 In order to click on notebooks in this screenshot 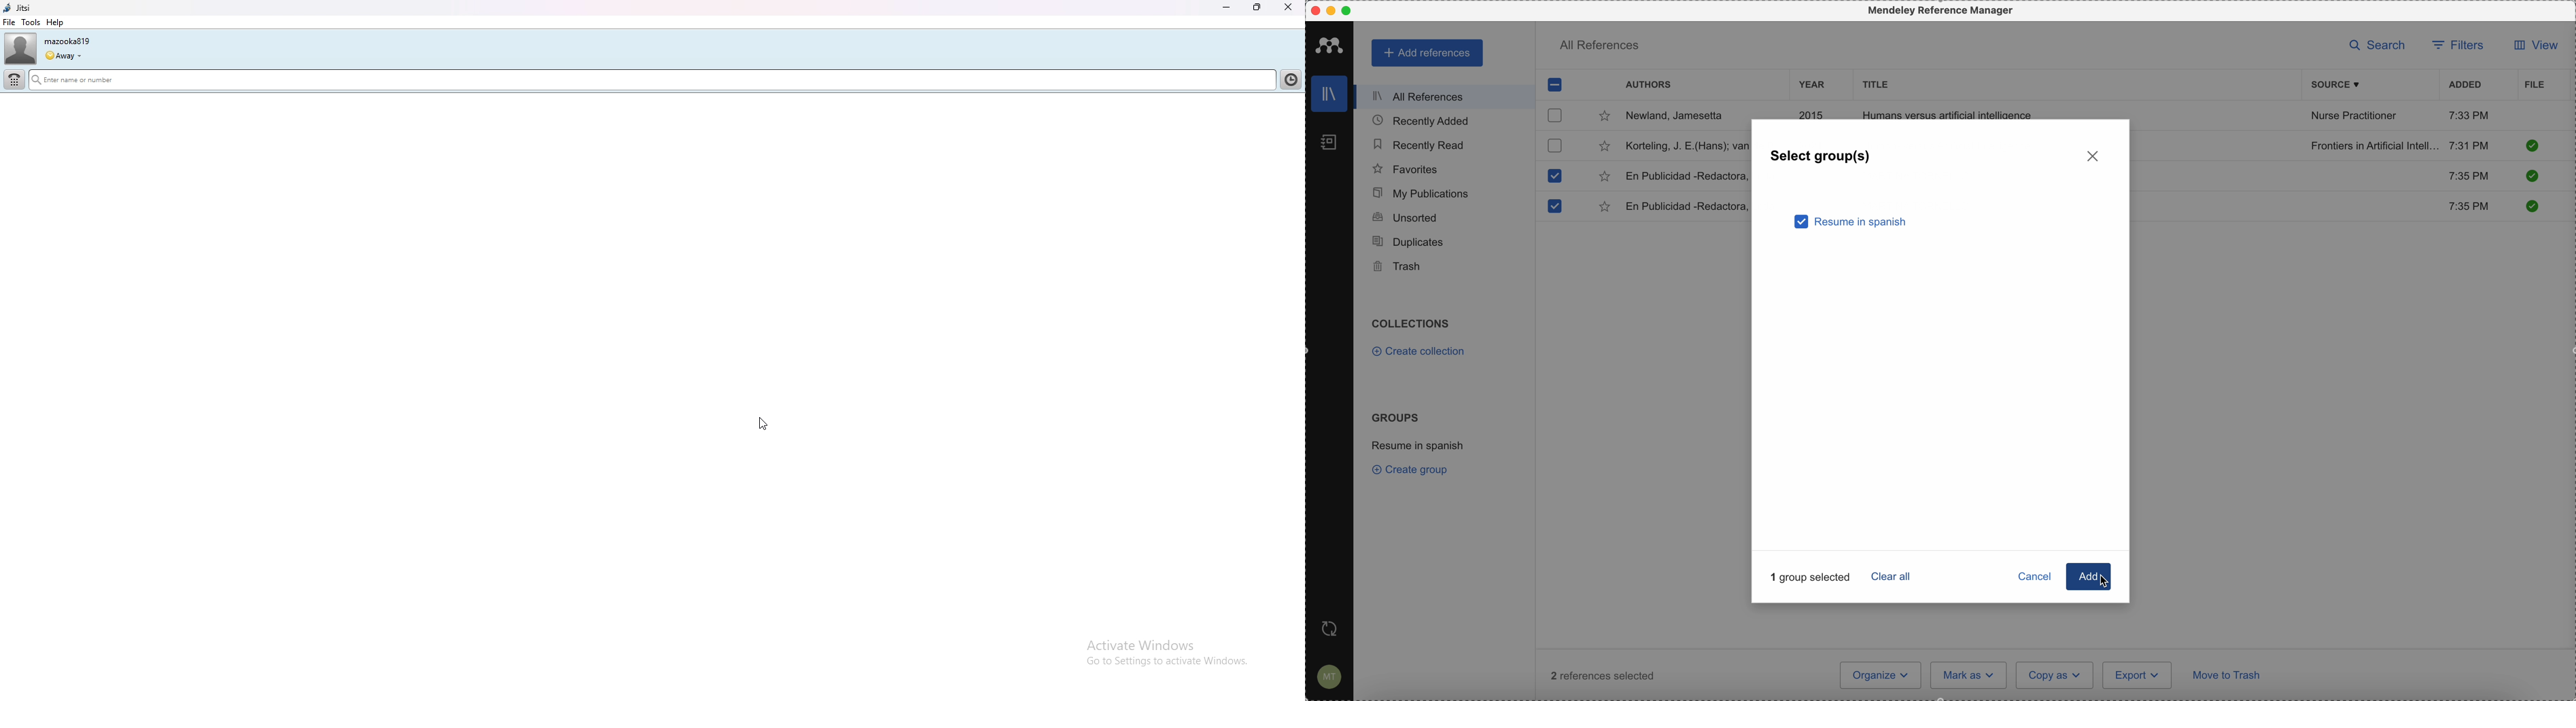, I will do `click(1330, 145)`.